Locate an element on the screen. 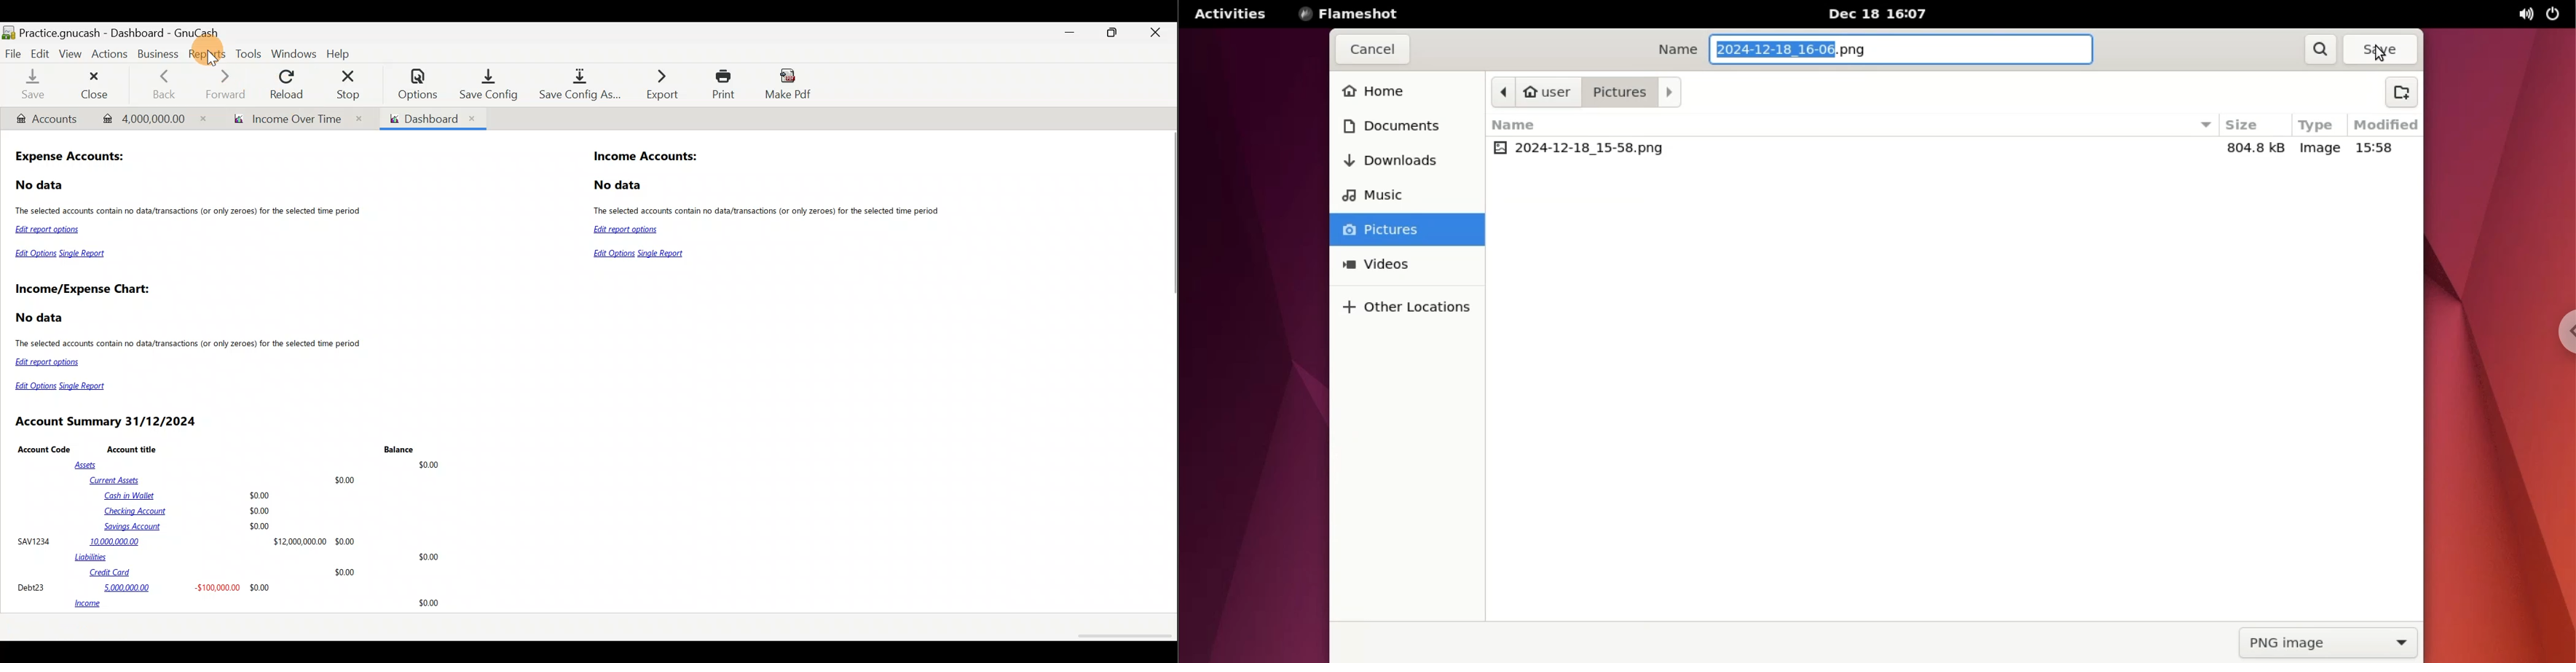 Image resolution: width=2576 pixels, height=672 pixels. income 30.00 is located at coordinates (257, 604).